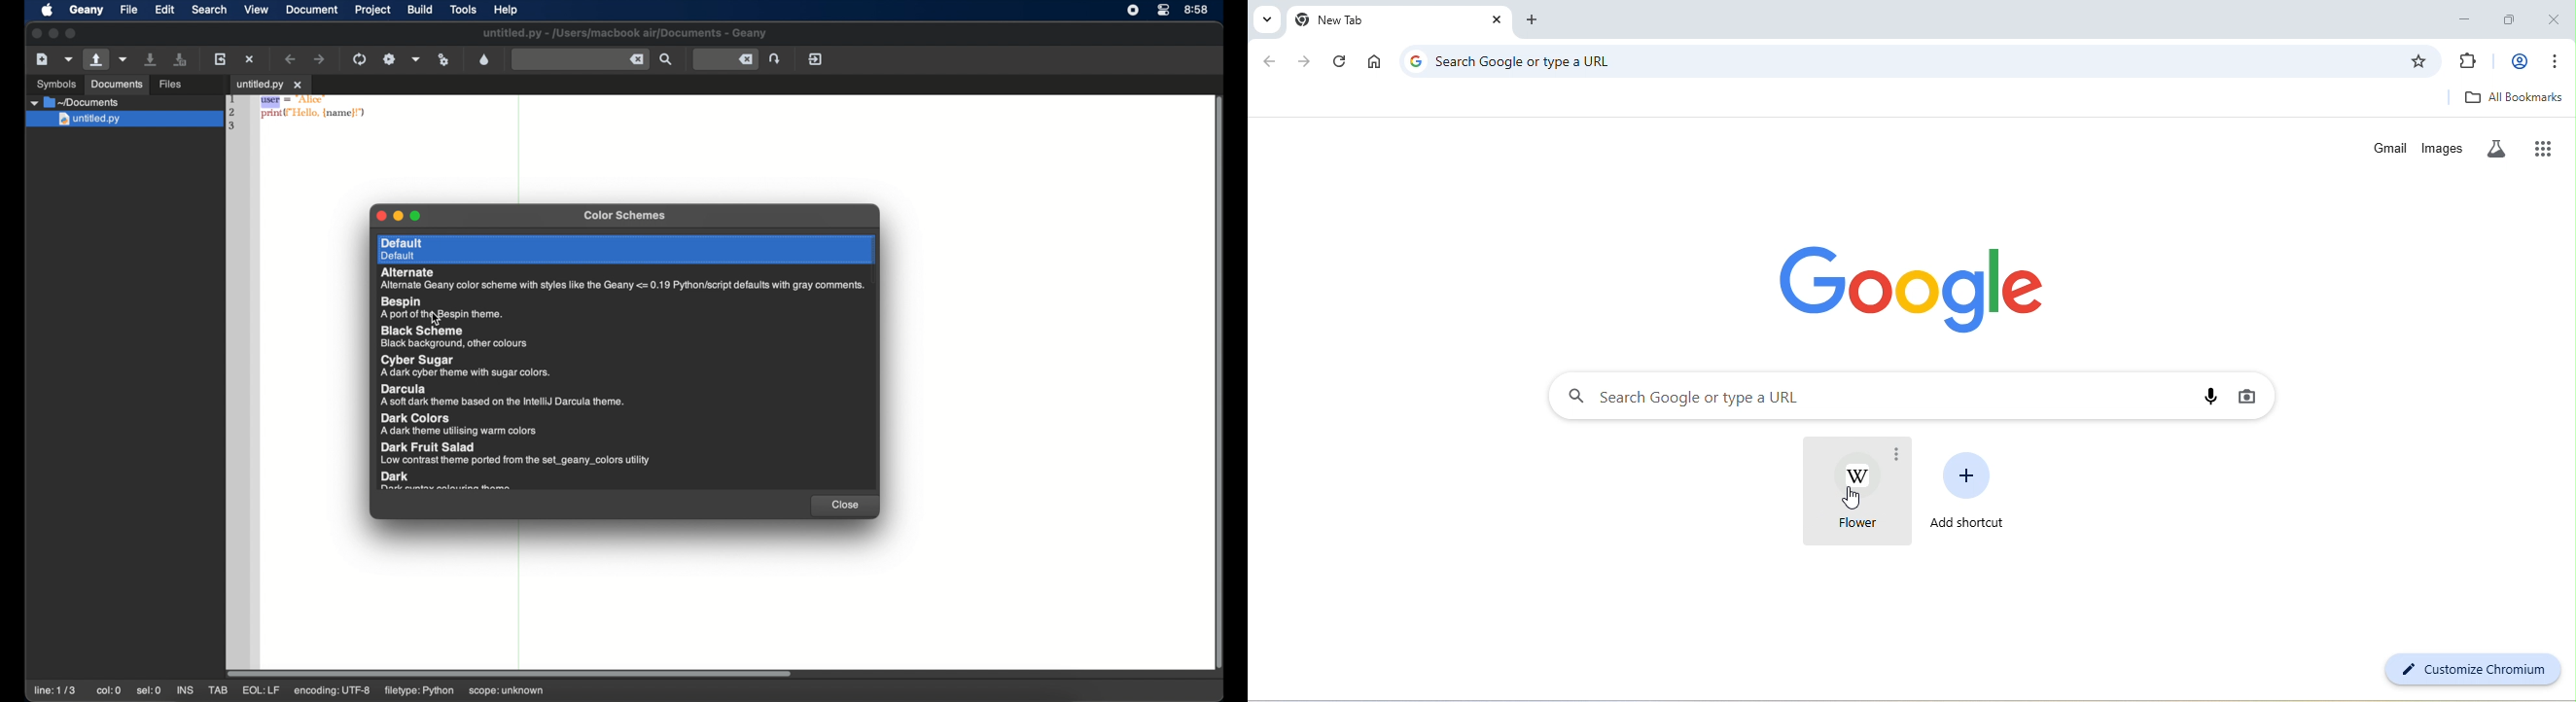 The image size is (2576, 728). What do you see at coordinates (124, 120) in the screenshot?
I see `untitled.py` at bounding box center [124, 120].